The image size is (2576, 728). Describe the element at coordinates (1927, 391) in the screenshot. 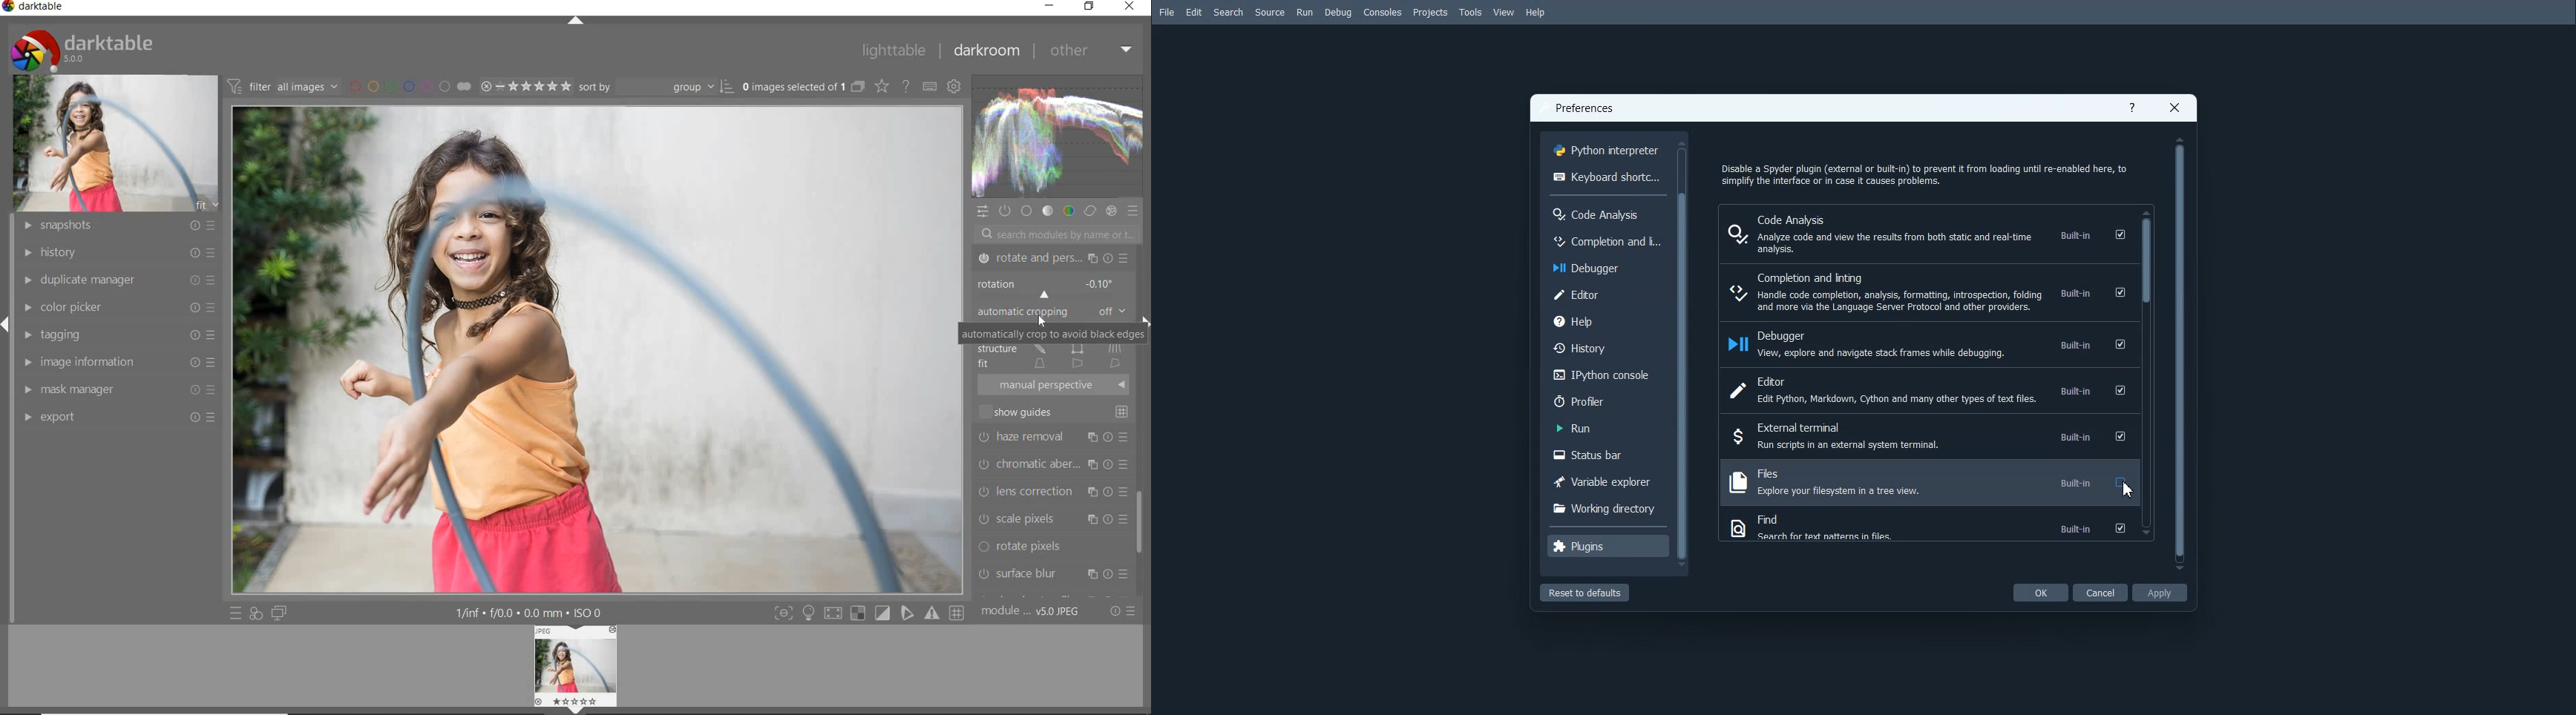

I see `Editor` at that location.